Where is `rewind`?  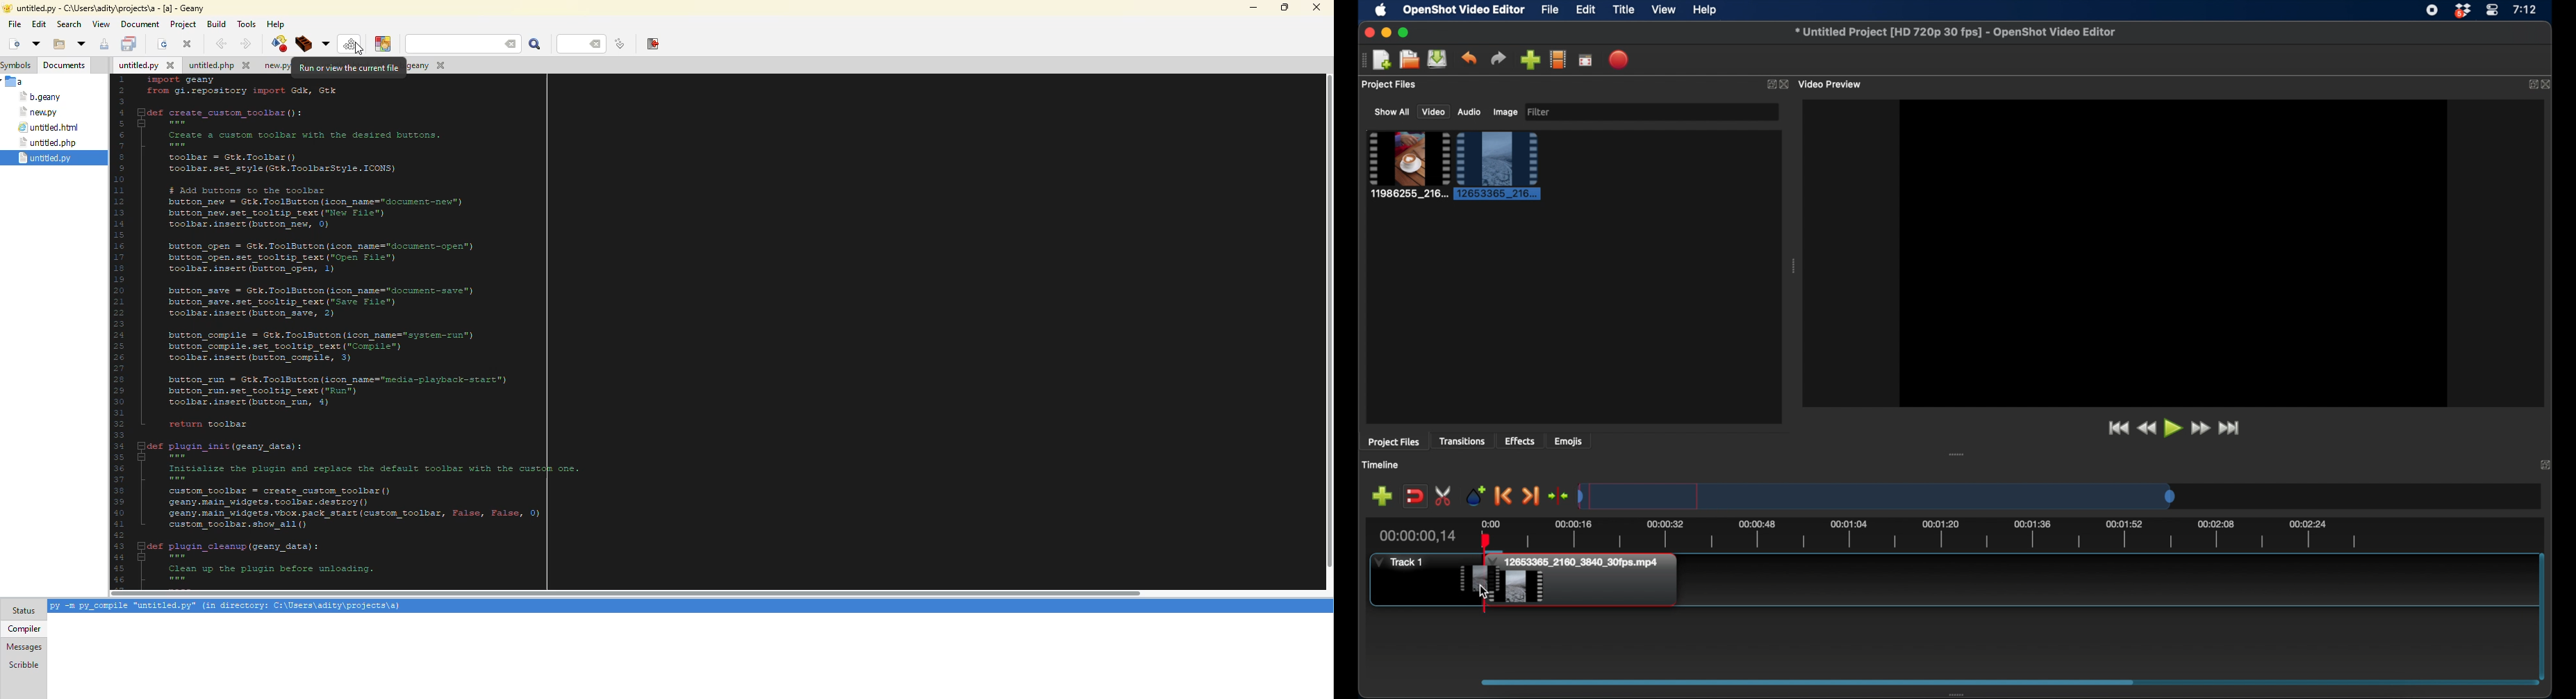 rewind is located at coordinates (2148, 429).